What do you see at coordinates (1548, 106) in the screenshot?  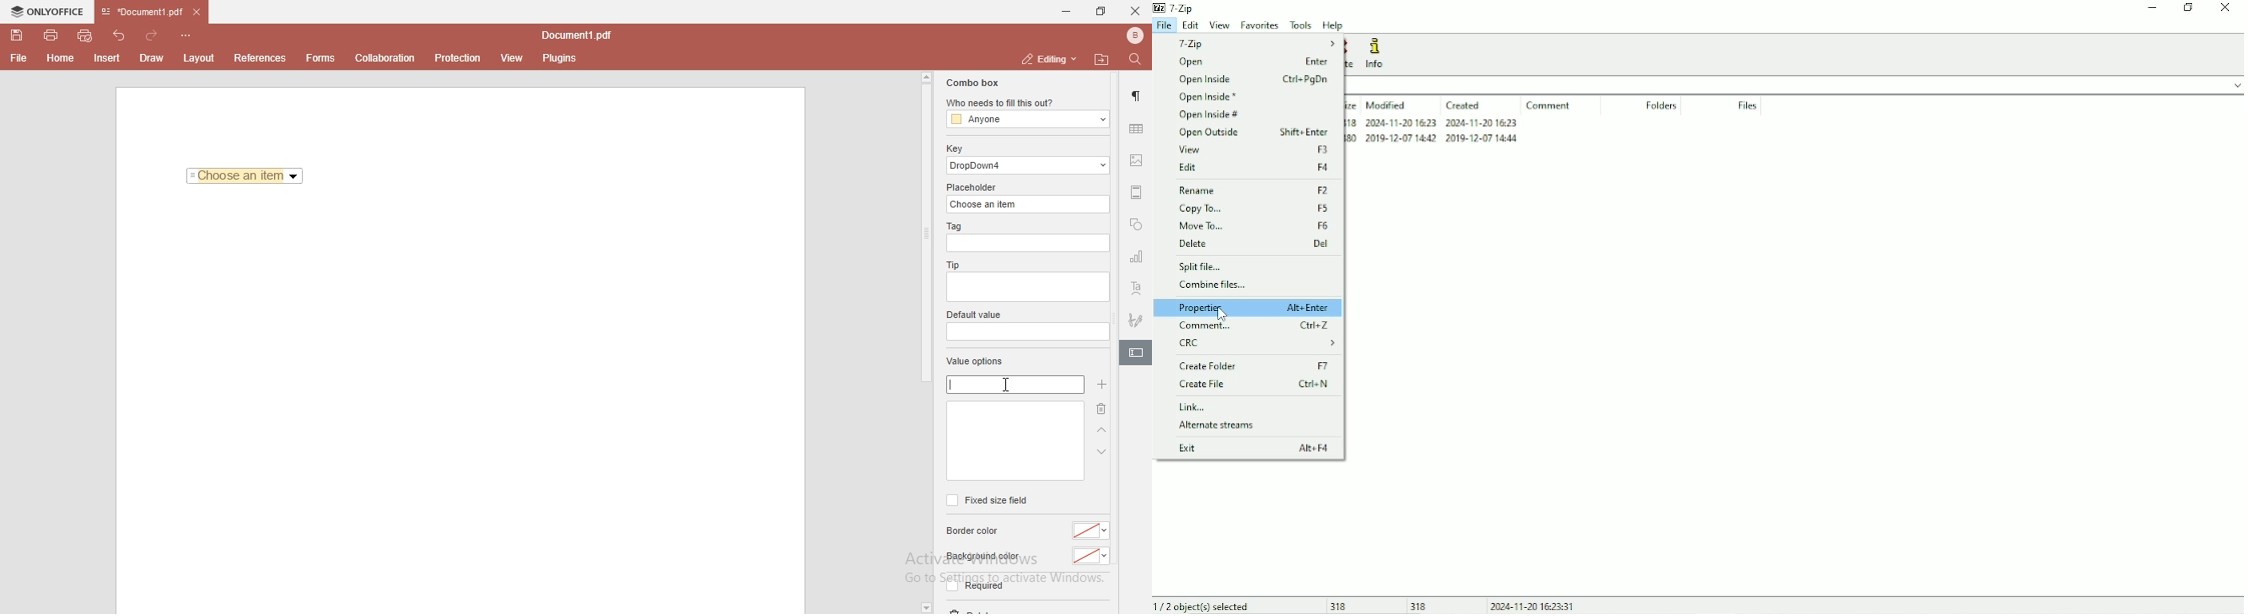 I see `Comment` at bounding box center [1548, 106].